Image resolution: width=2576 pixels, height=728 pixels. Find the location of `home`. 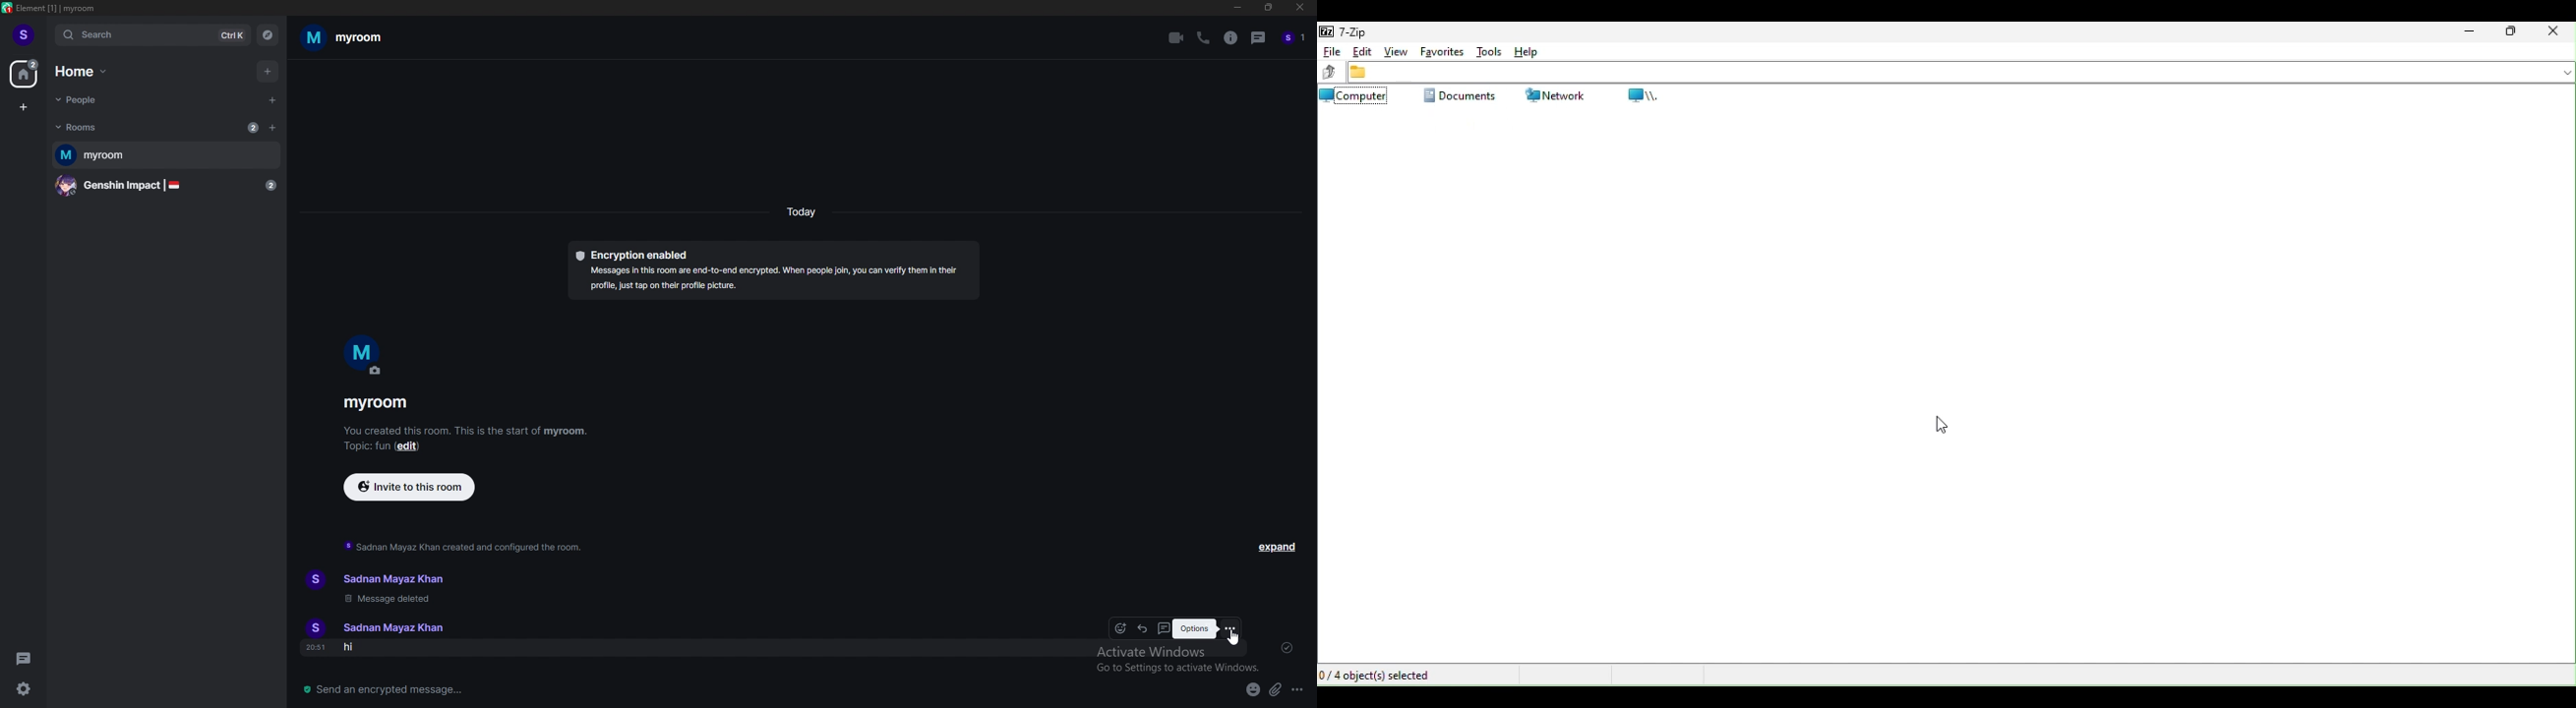

home is located at coordinates (25, 73).